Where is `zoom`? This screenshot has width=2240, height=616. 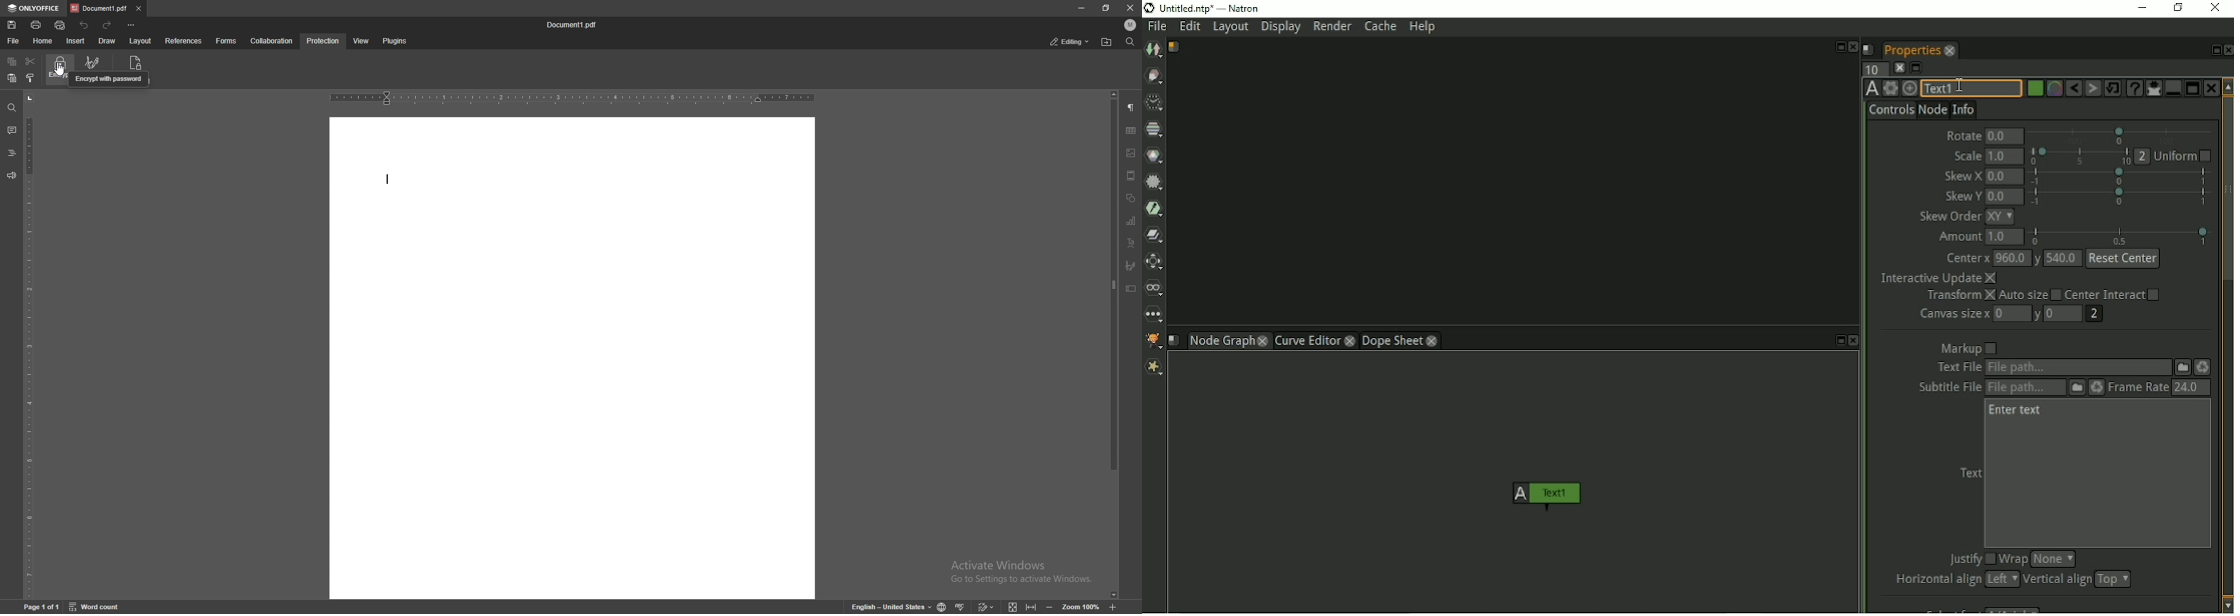
zoom is located at coordinates (1082, 606).